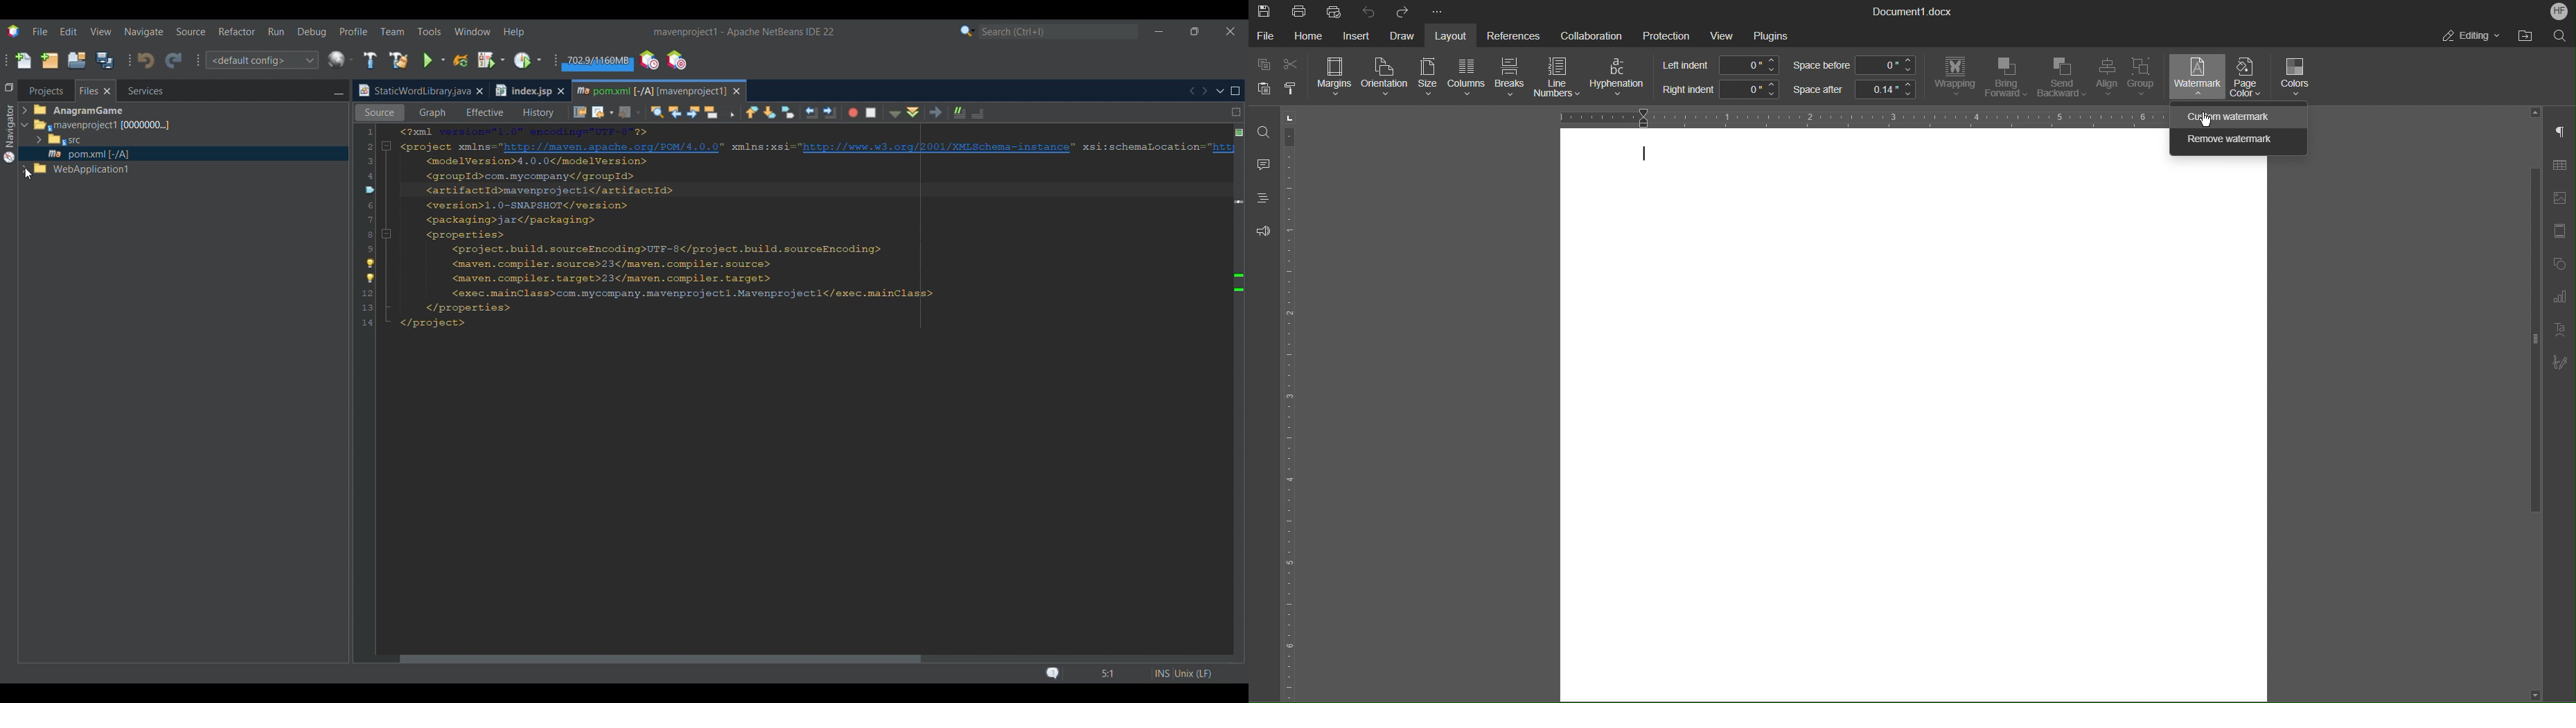 This screenshot has width=2576, height=728. I want to click on Watermark, so click(2198, 77).